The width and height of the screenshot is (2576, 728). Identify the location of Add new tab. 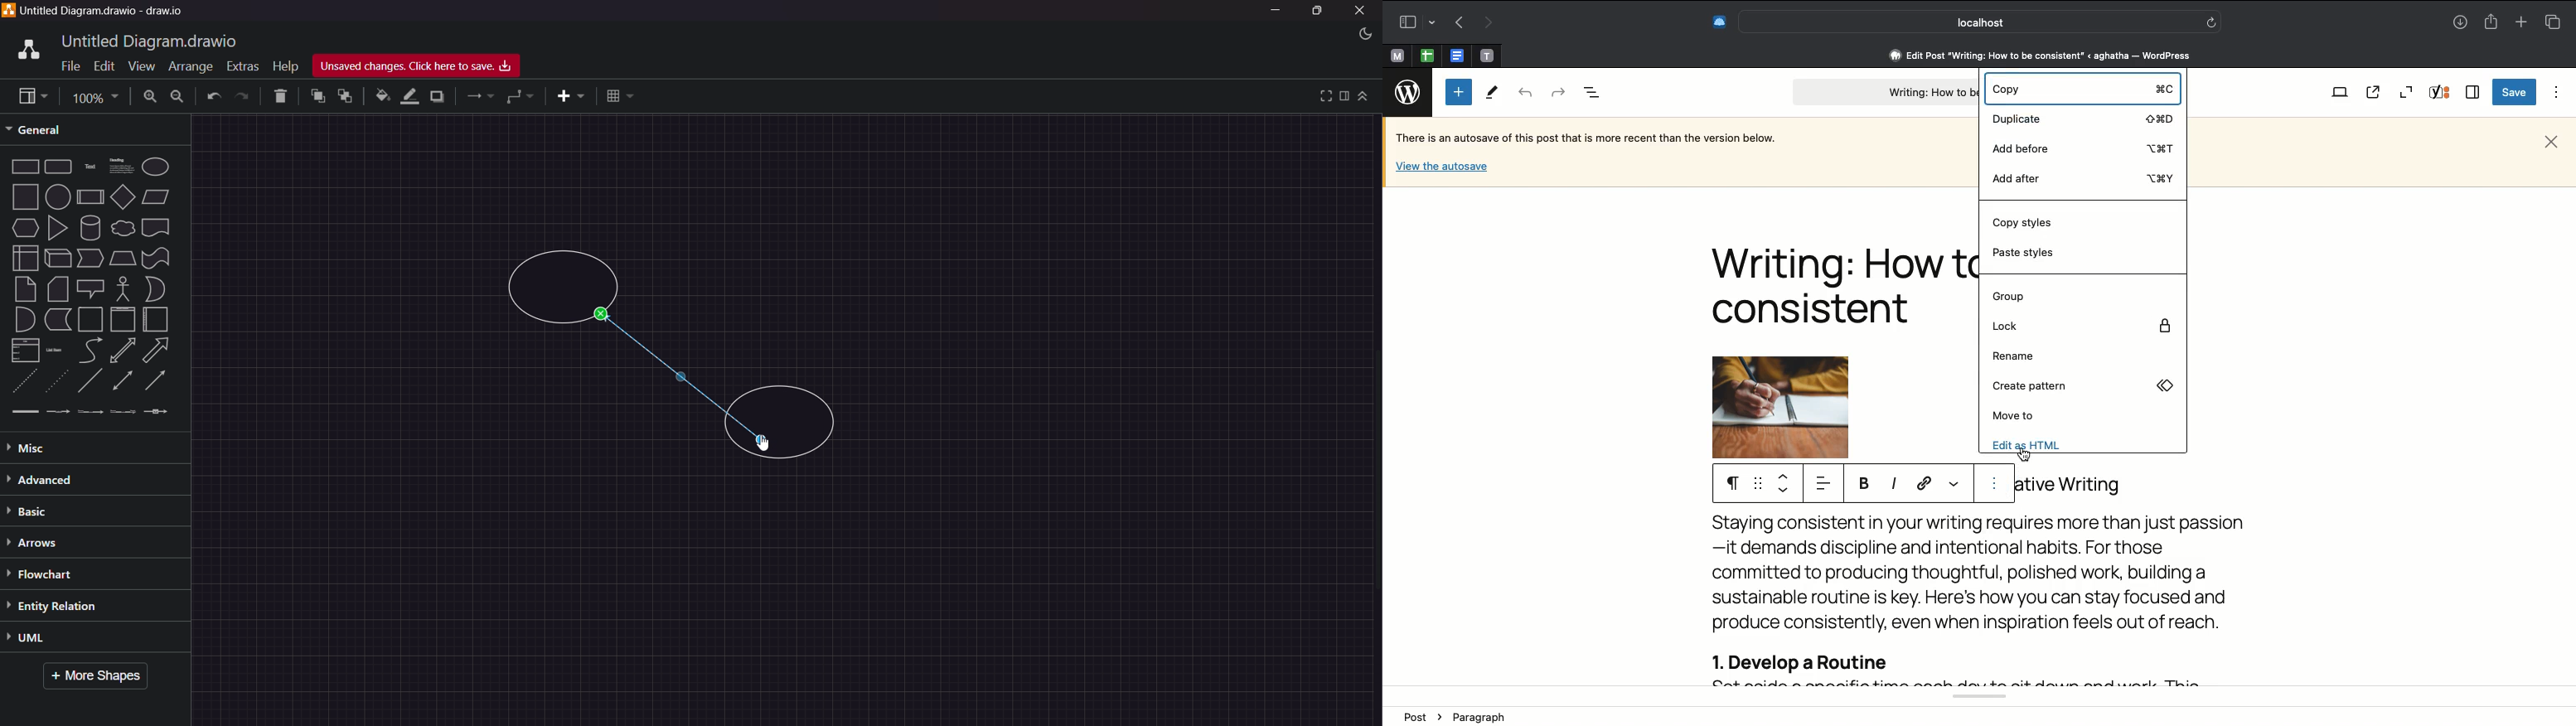
(2520, 22).